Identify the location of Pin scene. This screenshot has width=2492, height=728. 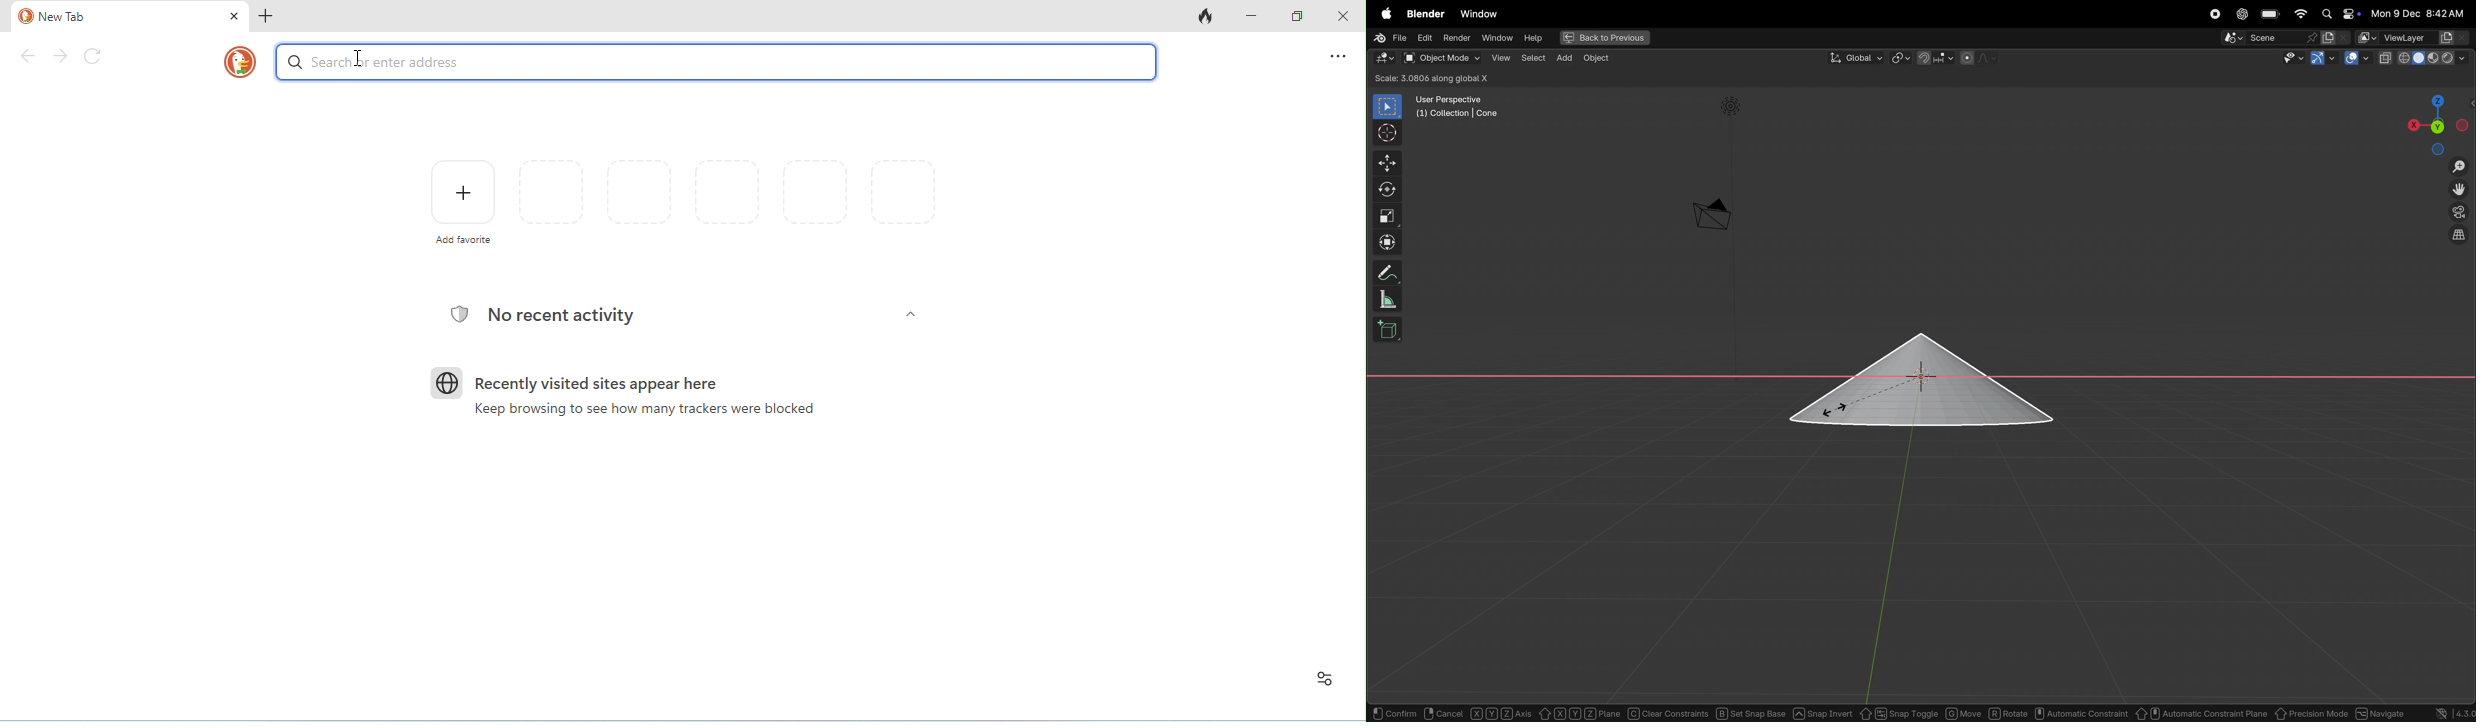
(2268, 38).